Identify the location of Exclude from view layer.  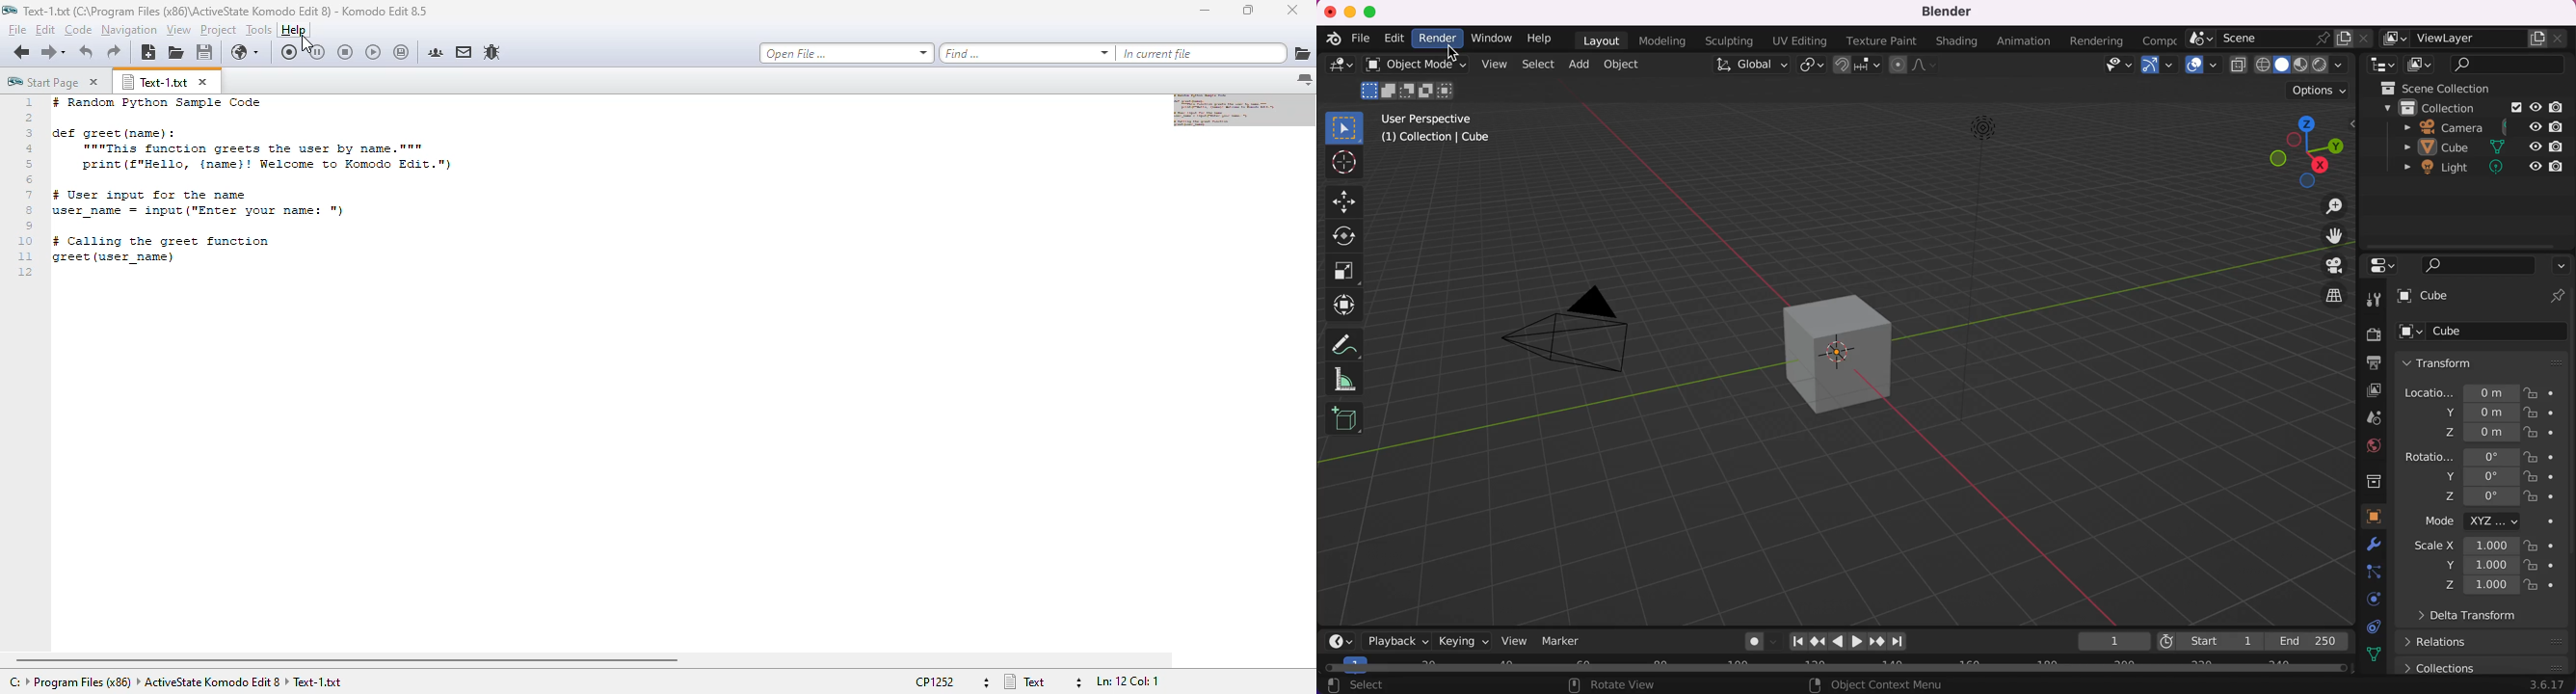
(2515, 109).